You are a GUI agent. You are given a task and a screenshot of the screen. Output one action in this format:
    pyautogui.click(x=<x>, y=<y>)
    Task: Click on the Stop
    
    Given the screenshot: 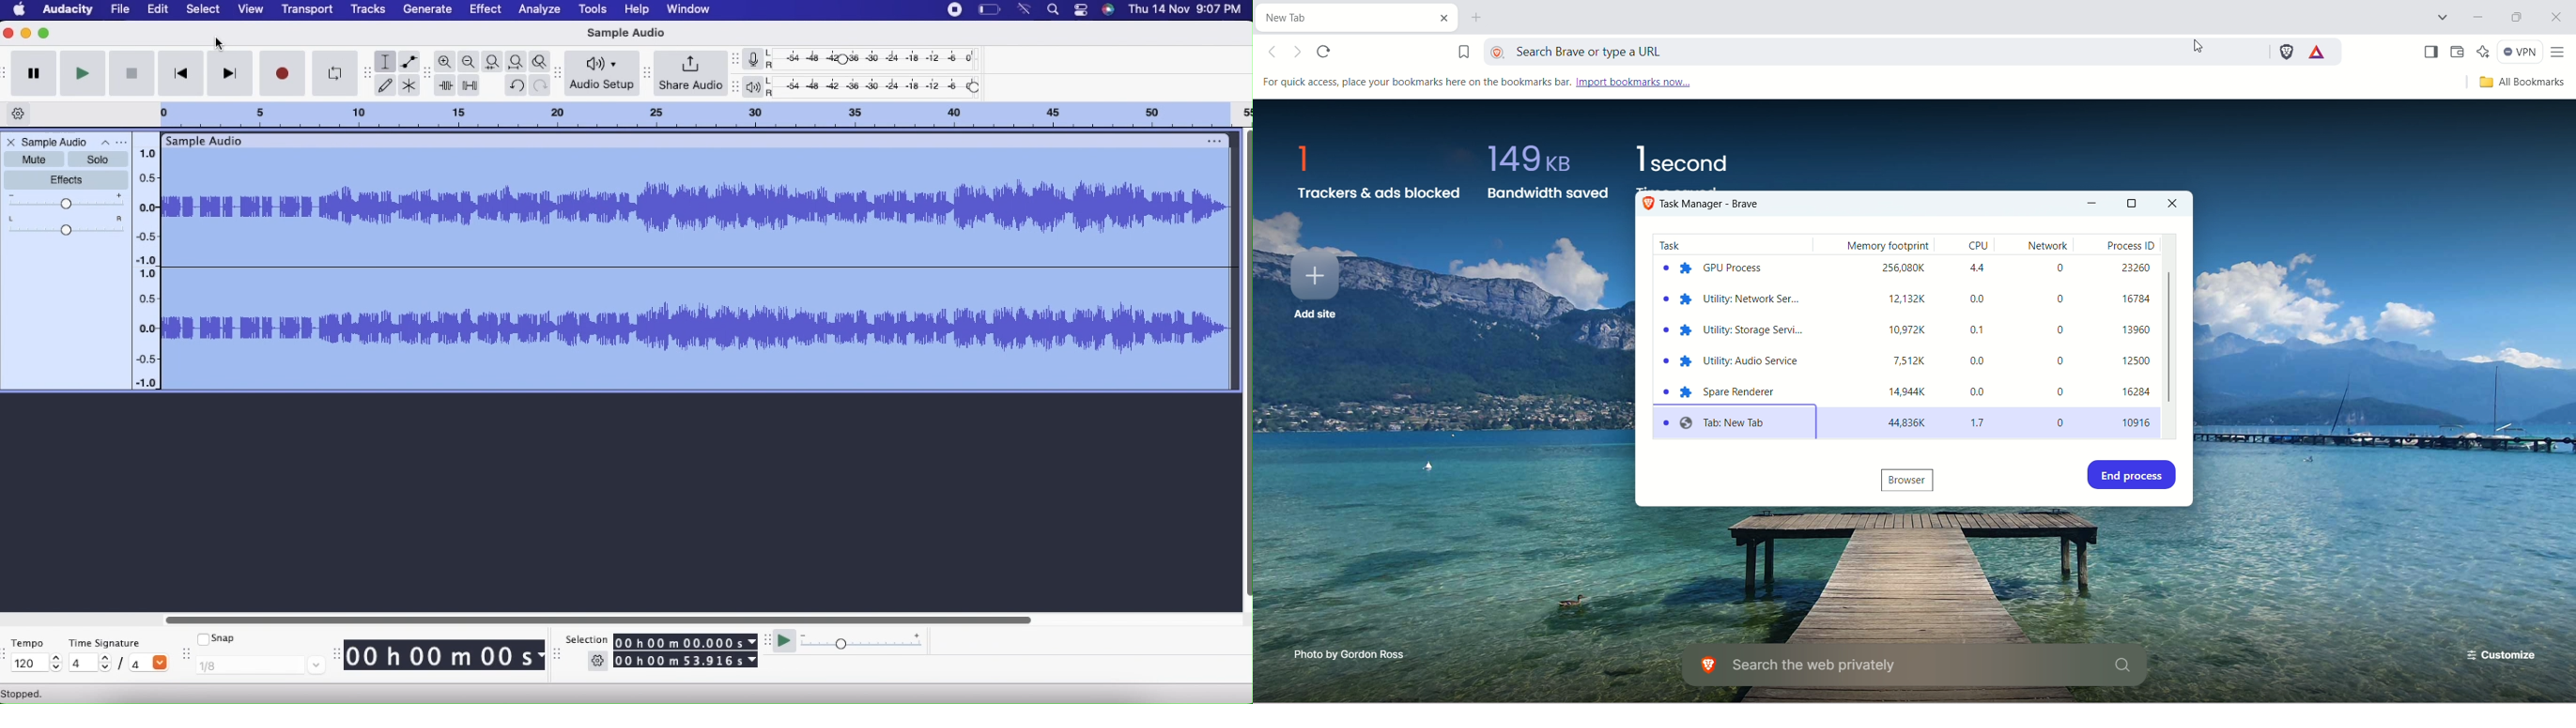 What is the action you would take?
    pyautogui.click(x=132, y=73)
    